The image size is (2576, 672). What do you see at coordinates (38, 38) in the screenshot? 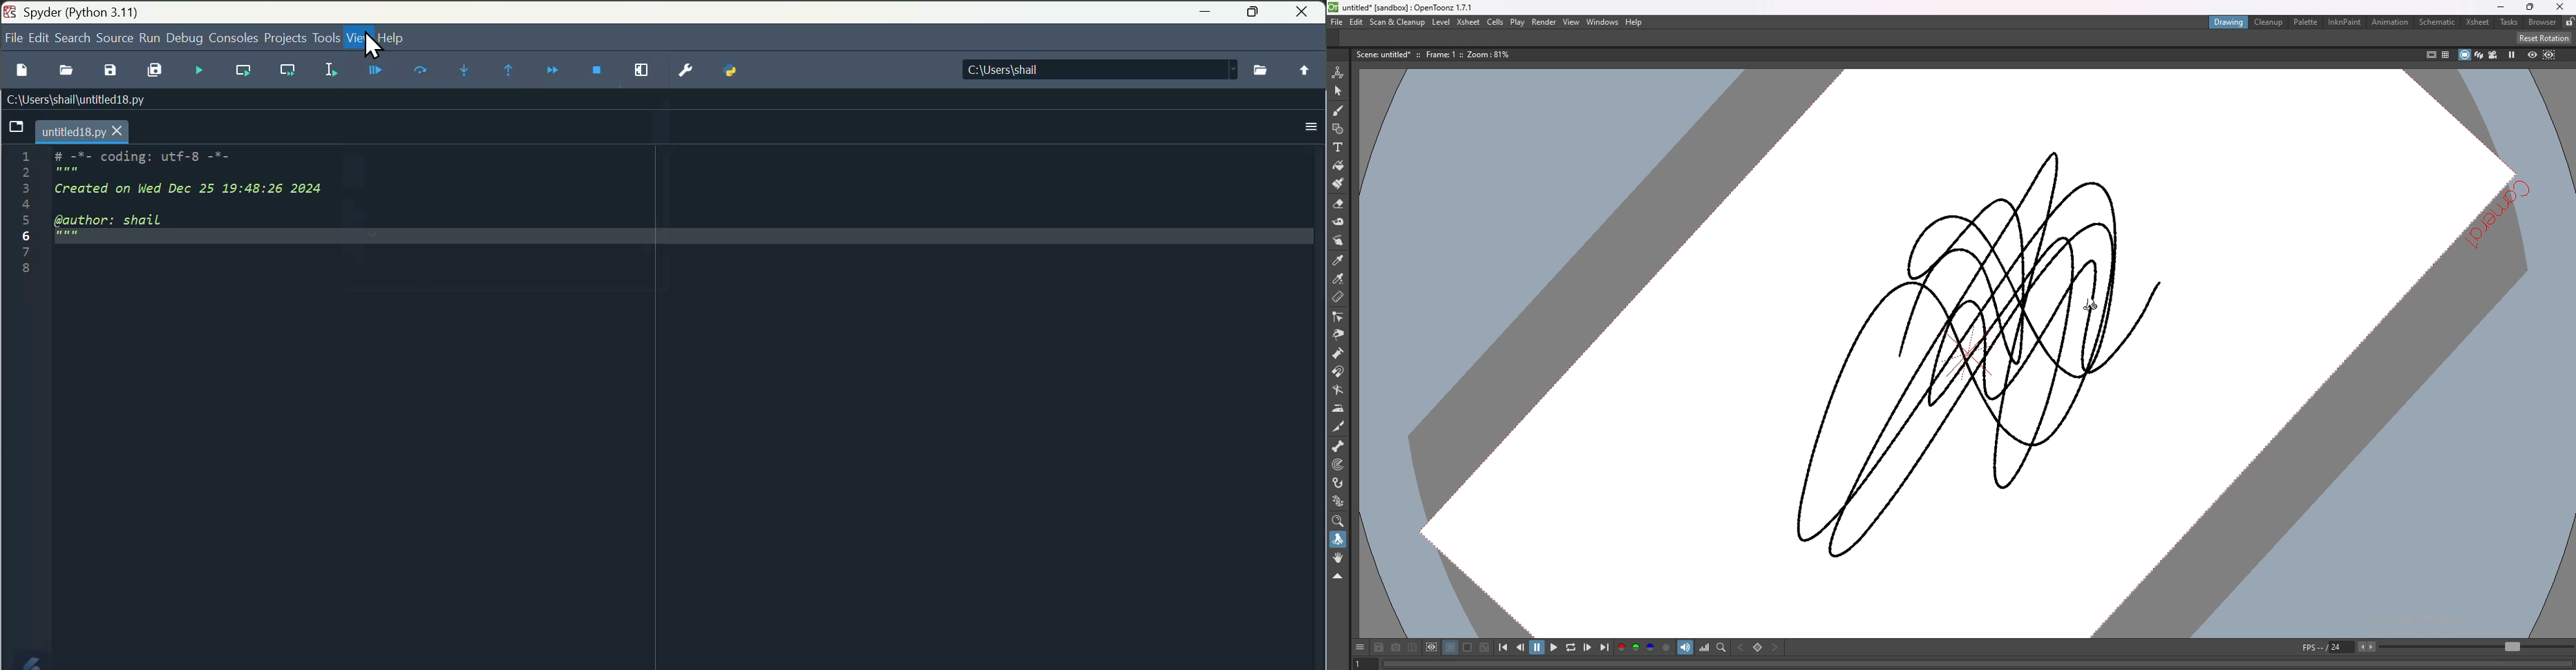
I see `Edit` at bounding box center [38, 38].